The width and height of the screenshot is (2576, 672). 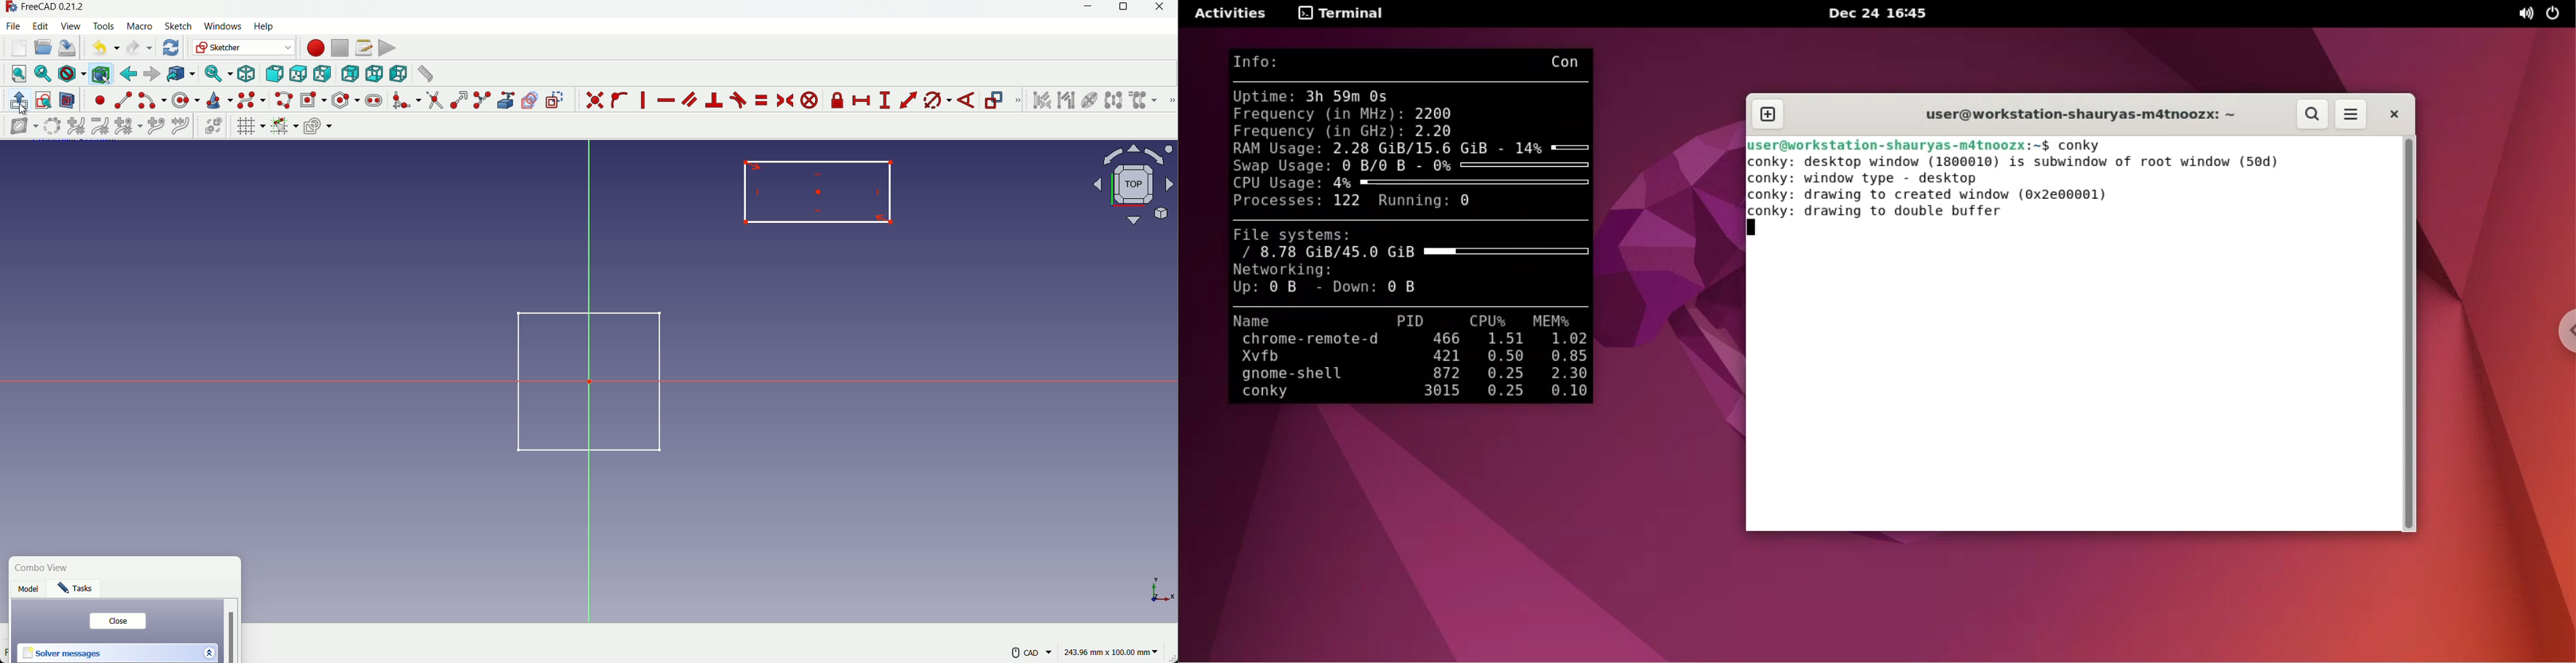 I want to click on select associated geometry, so click(x=1067, y=101).